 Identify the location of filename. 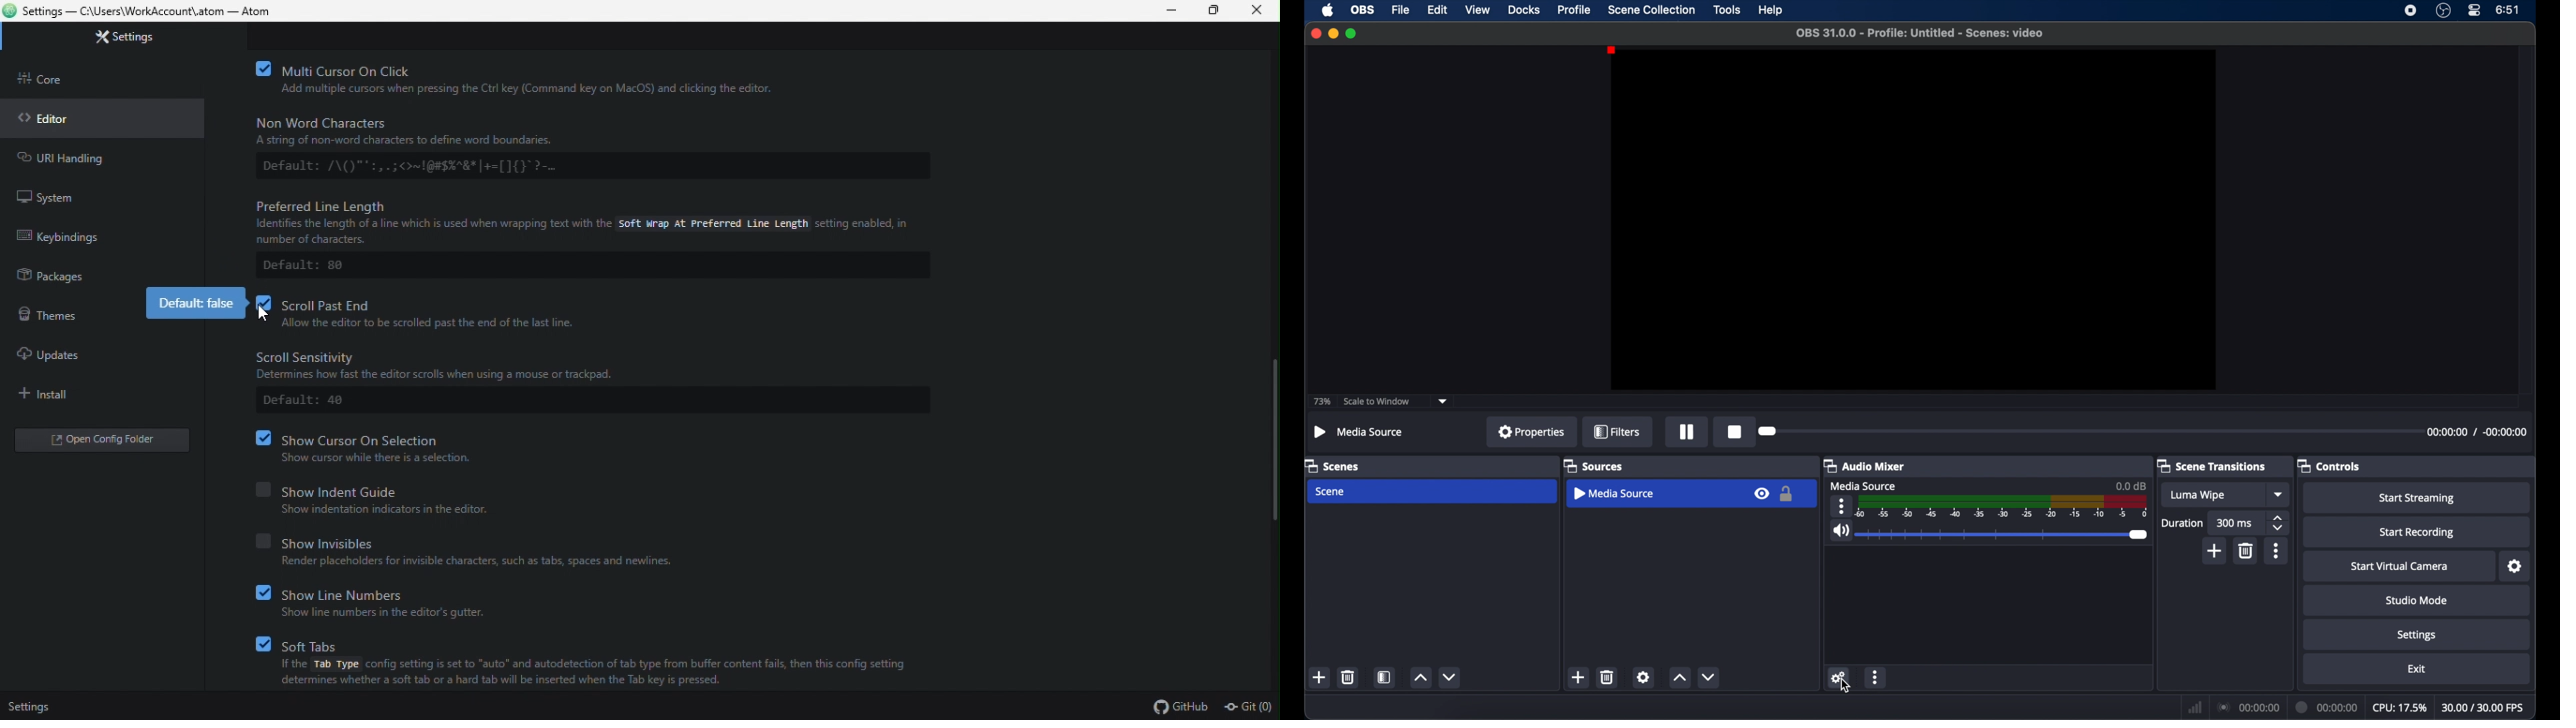
(1921, 33).